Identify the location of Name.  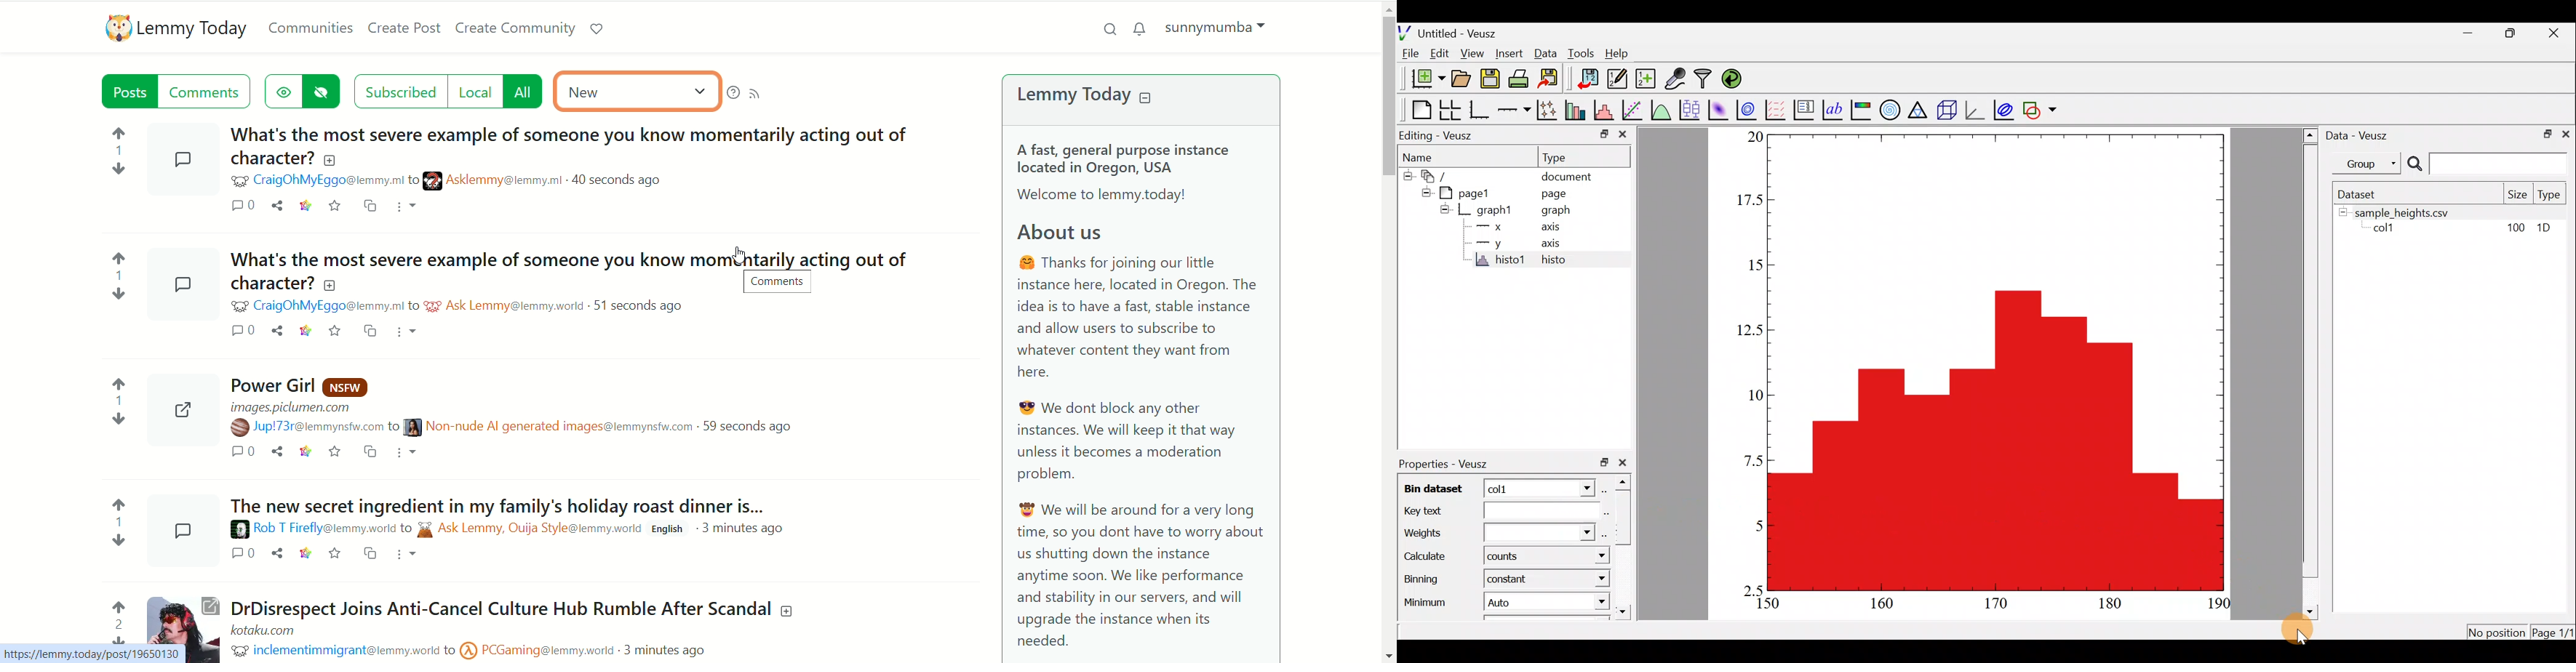
(1424, 157).